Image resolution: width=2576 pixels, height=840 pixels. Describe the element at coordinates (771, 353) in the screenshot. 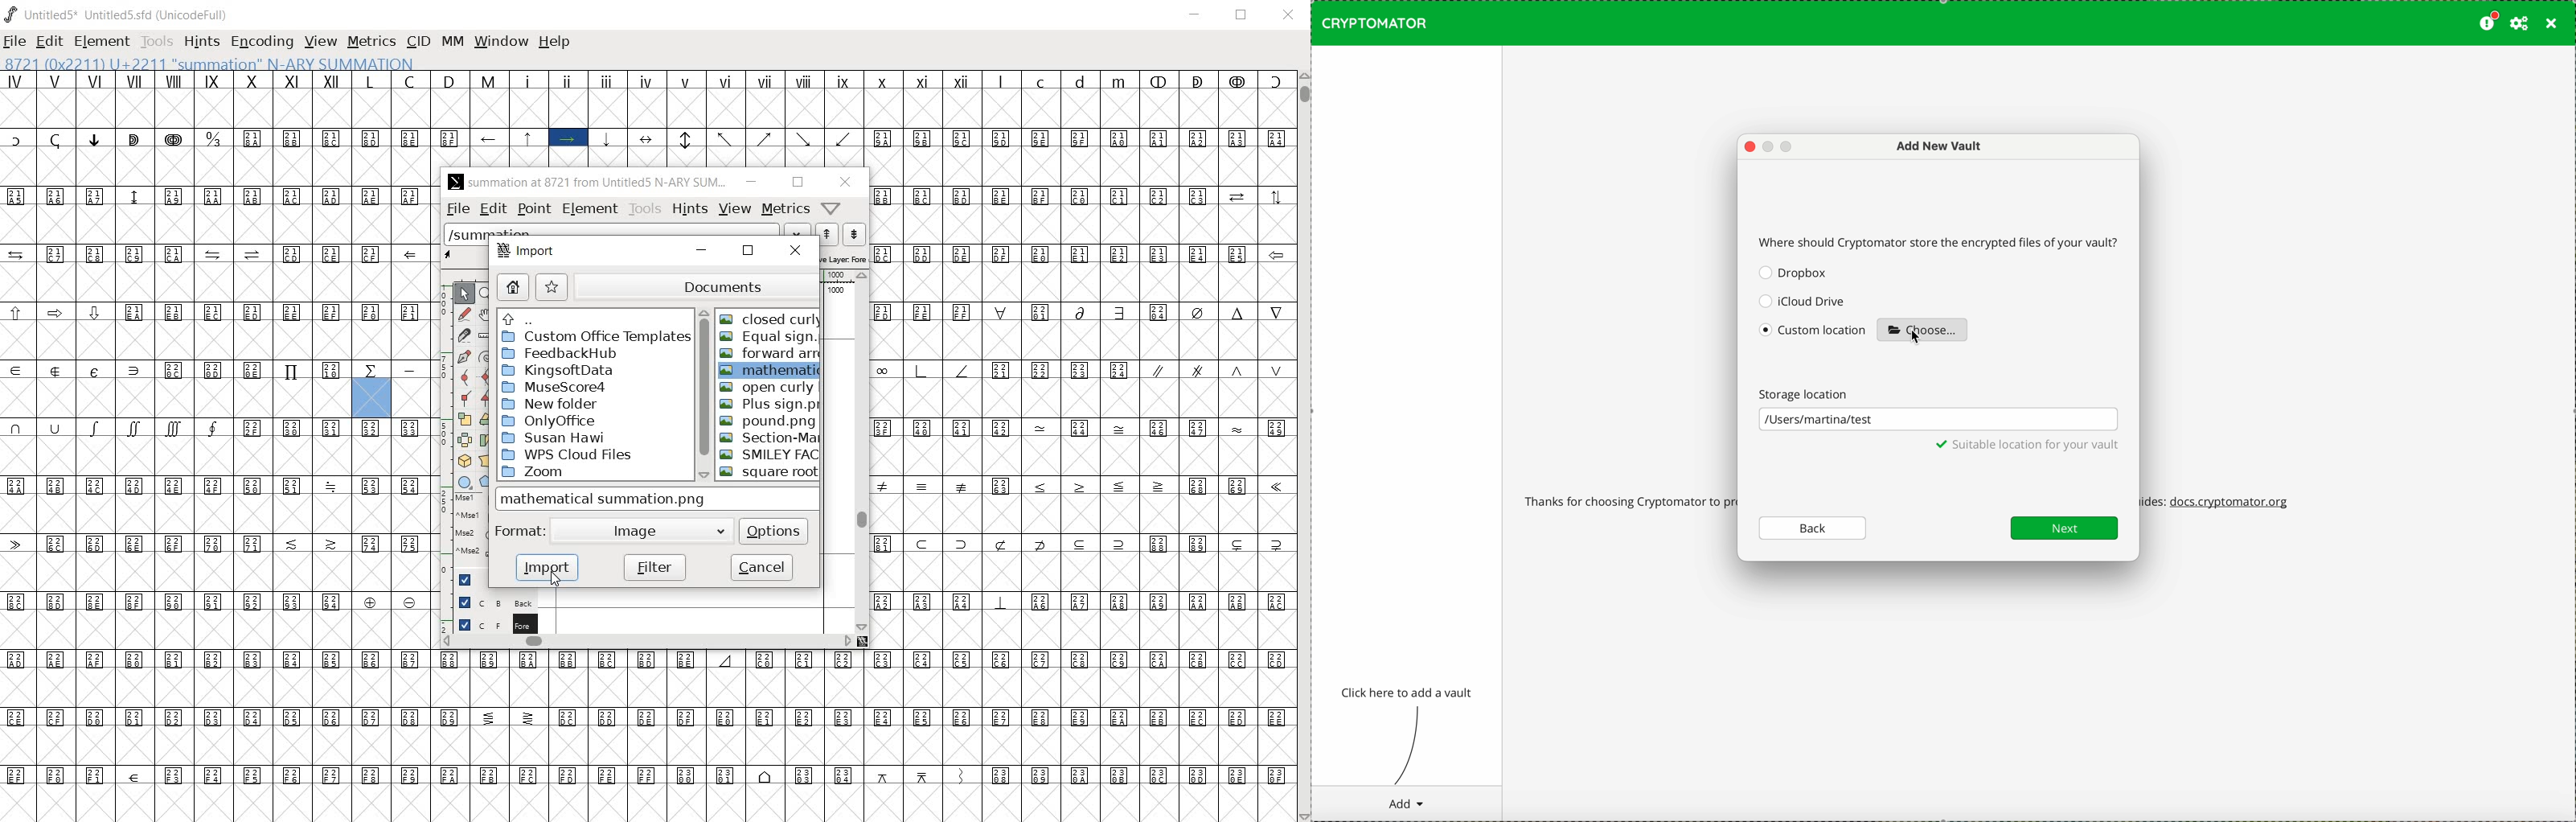

I see `forward arrow` at that location.